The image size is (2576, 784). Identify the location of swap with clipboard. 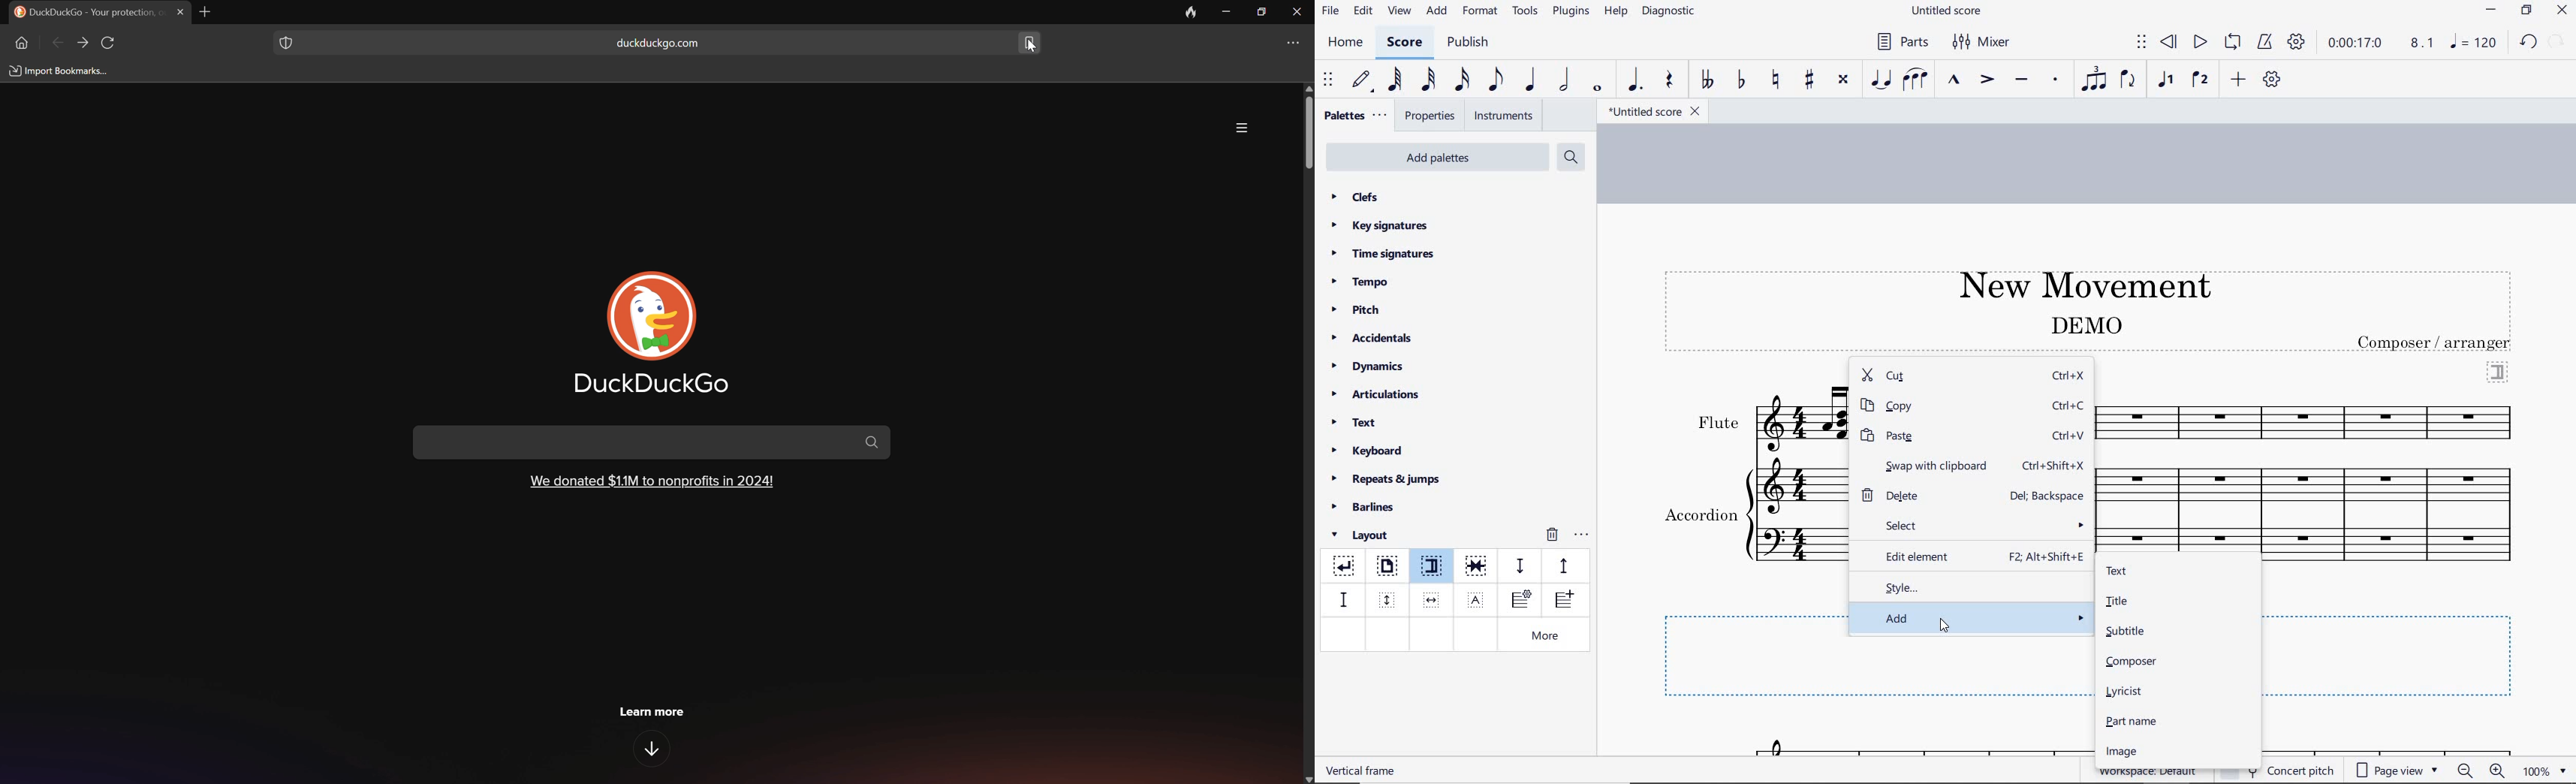
(1925, 464).